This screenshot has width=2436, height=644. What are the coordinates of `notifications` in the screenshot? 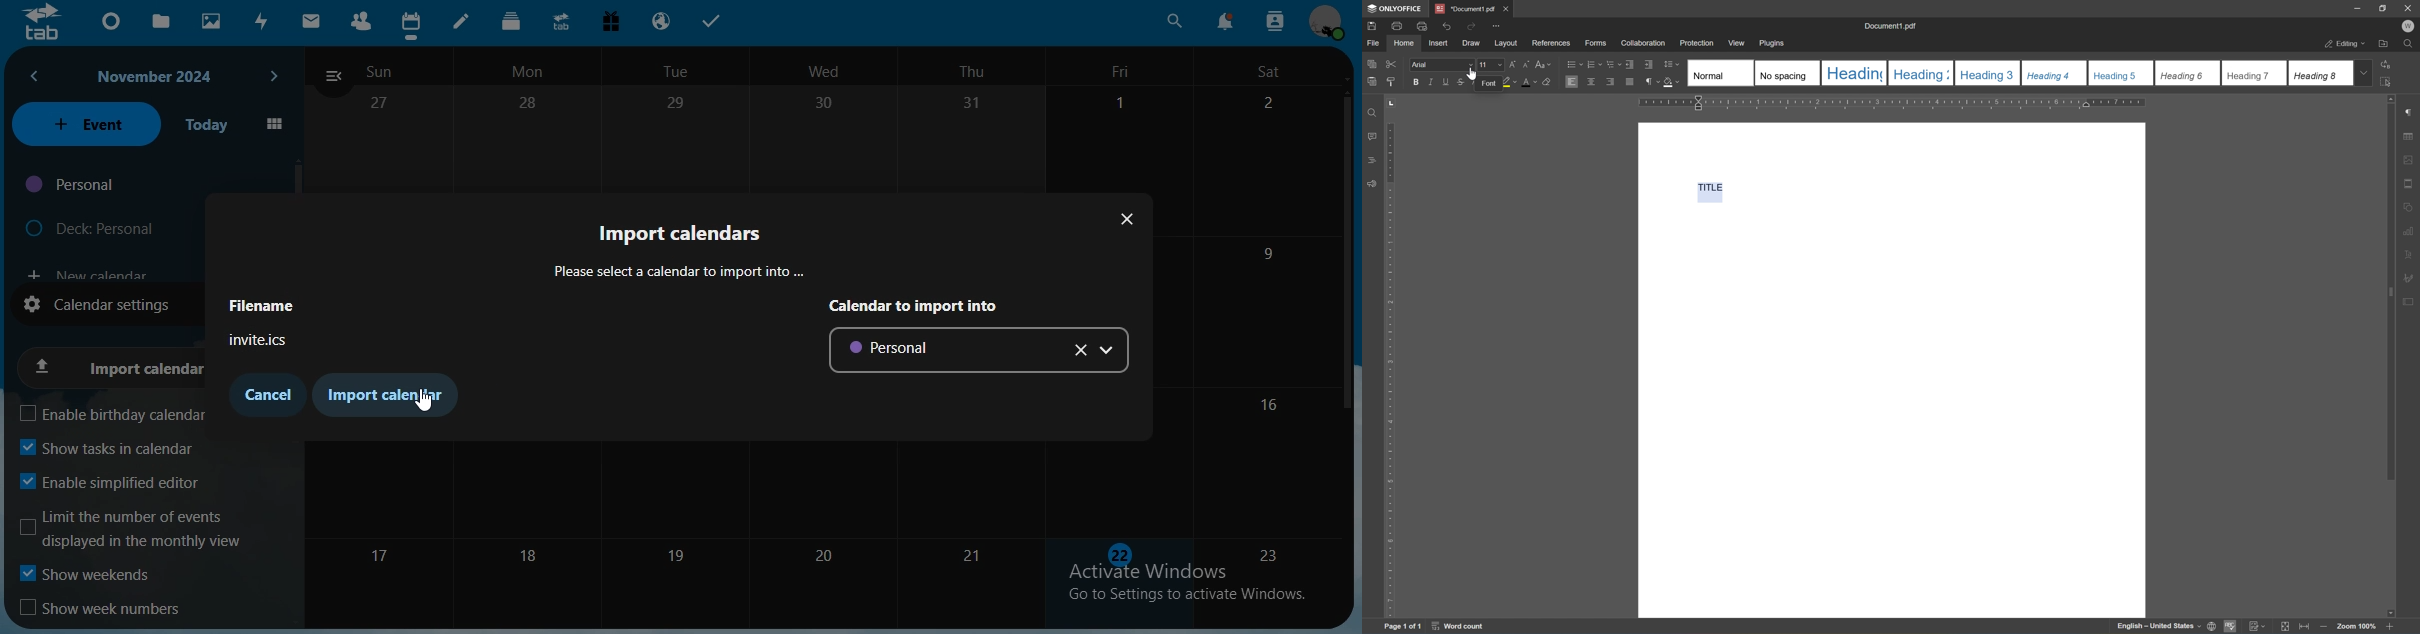 It's located at (1222, 21).